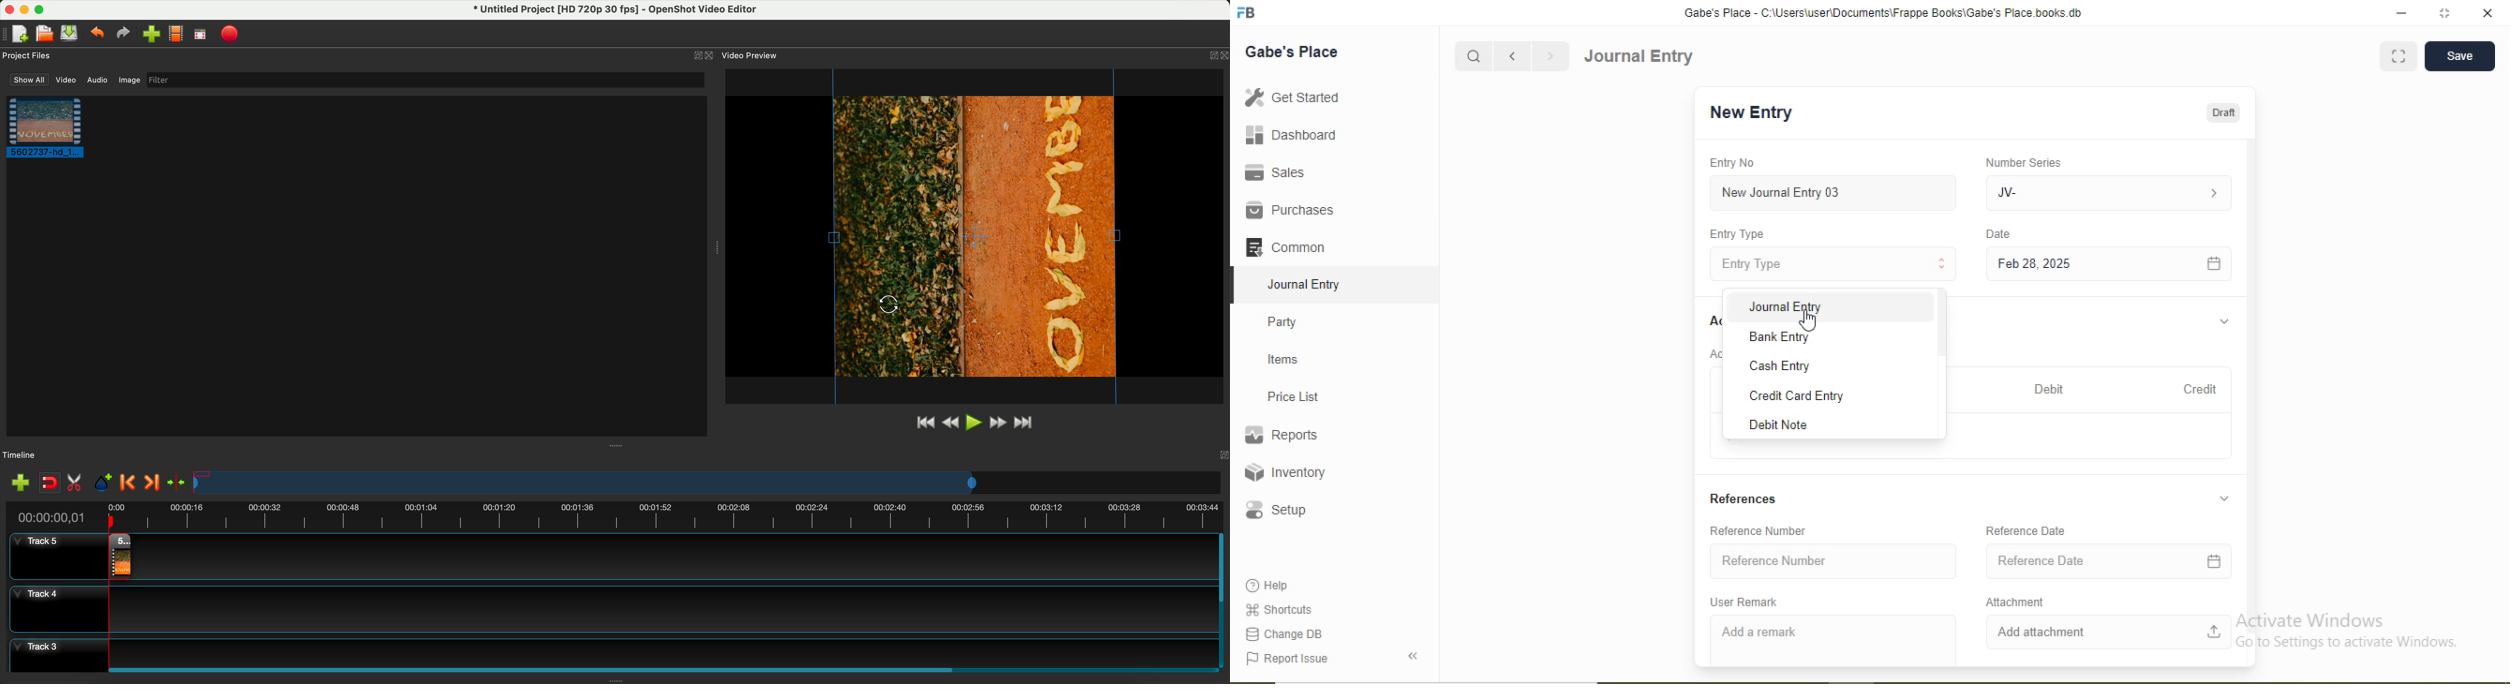 Image resolution: width=2520 pixels, height=700 pixels. What do you see at coordinates (1284, 246) in the screenshot?
I see `Common` at bounding box center [1284, 246].